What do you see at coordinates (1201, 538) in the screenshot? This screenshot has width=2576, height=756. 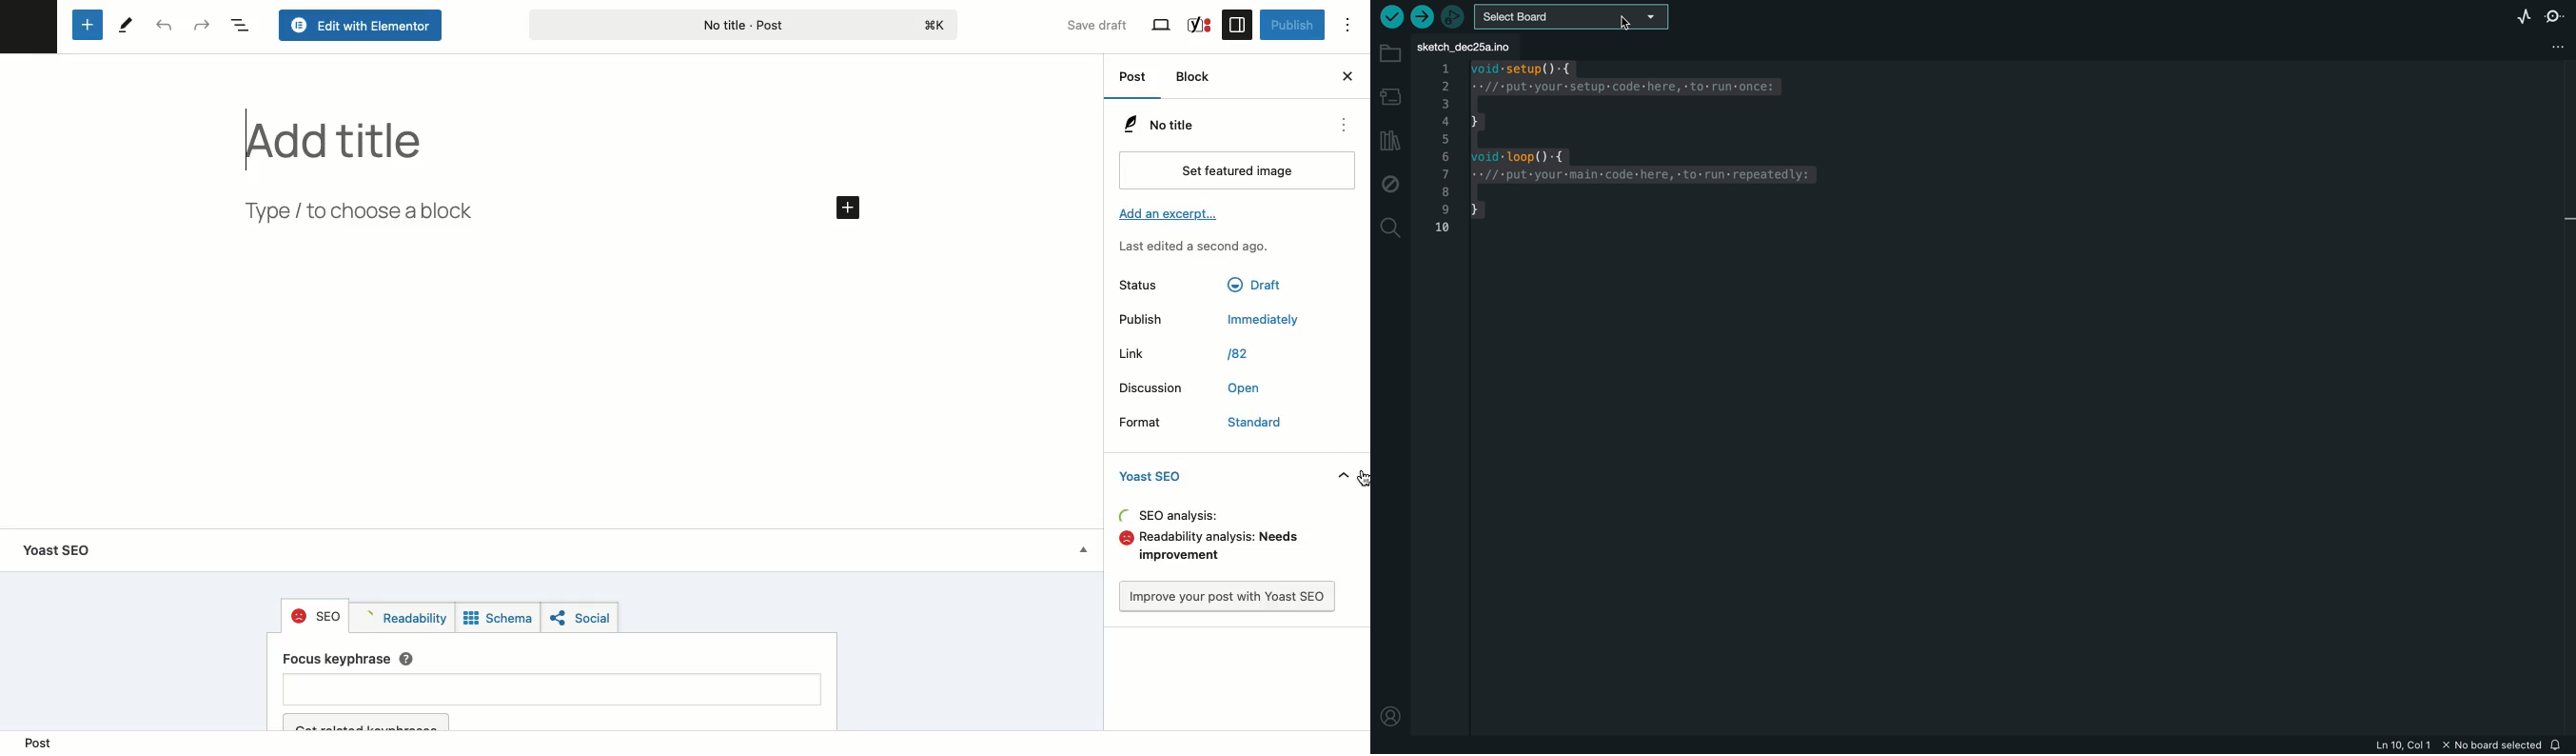 I see `(SEO analysis: Readability analysis: Needsimprovement` at bounding box center [1201, 538].